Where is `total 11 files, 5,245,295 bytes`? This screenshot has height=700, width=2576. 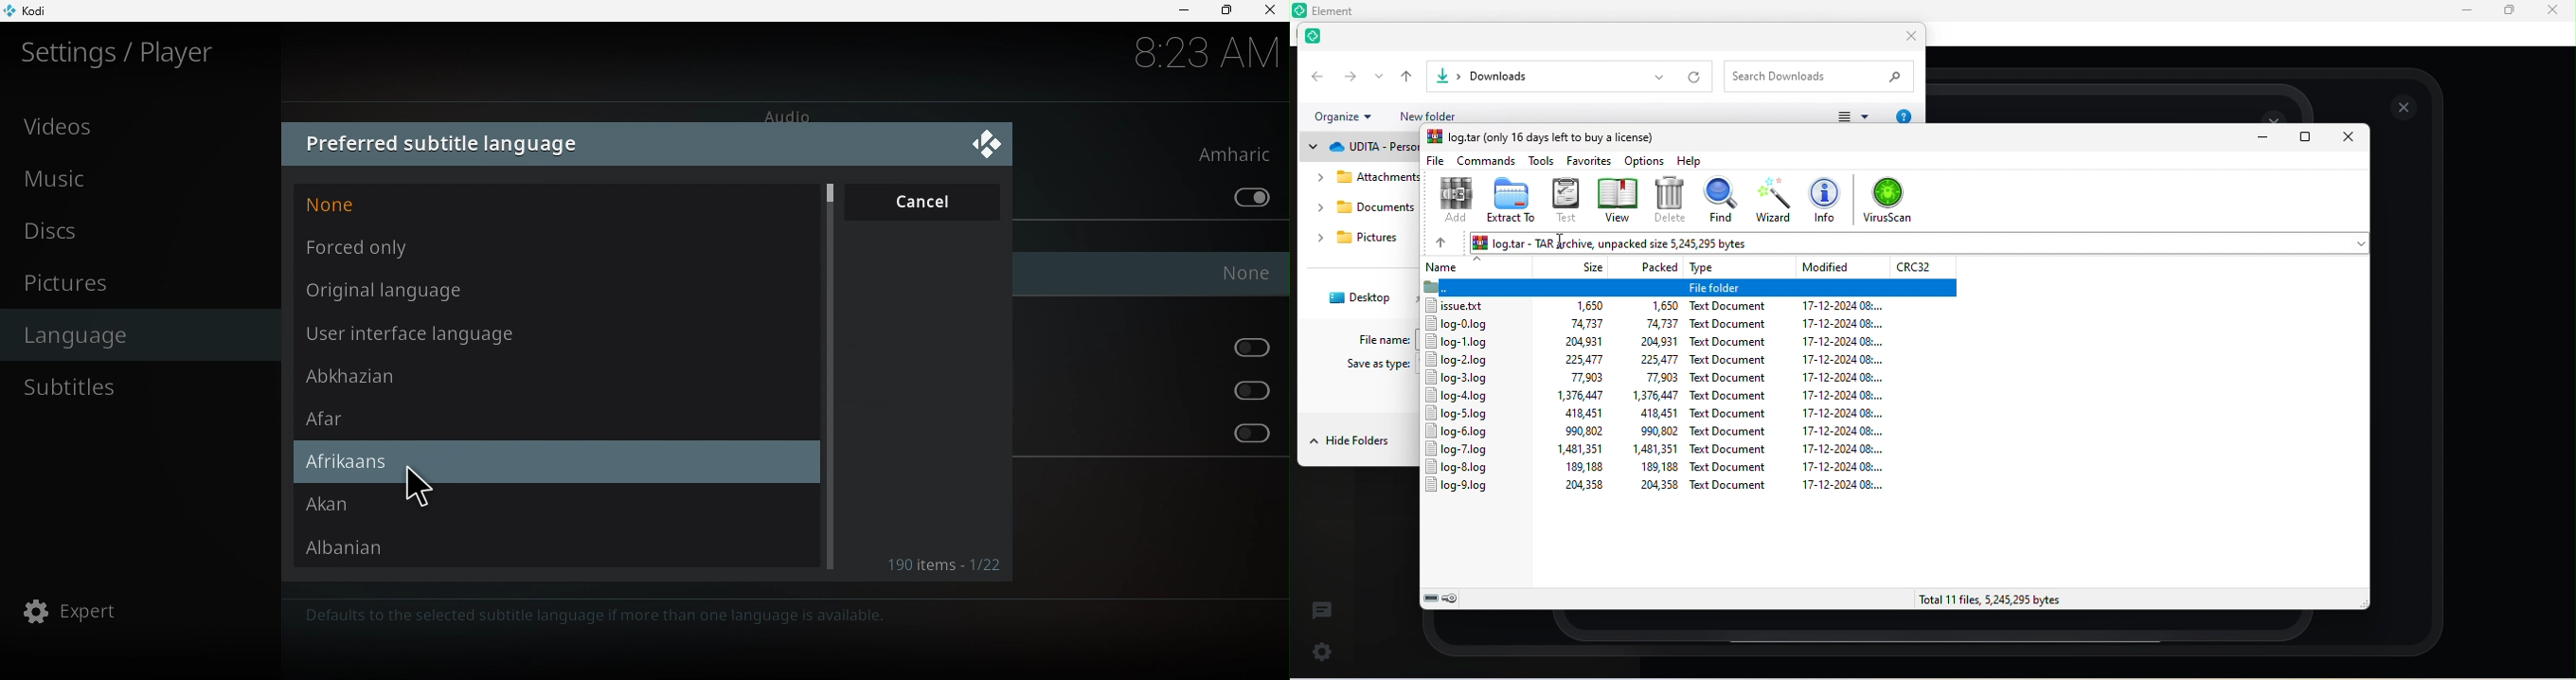
total 11 files, 5,245,295 bytes is located at coordinates (1992, 596).